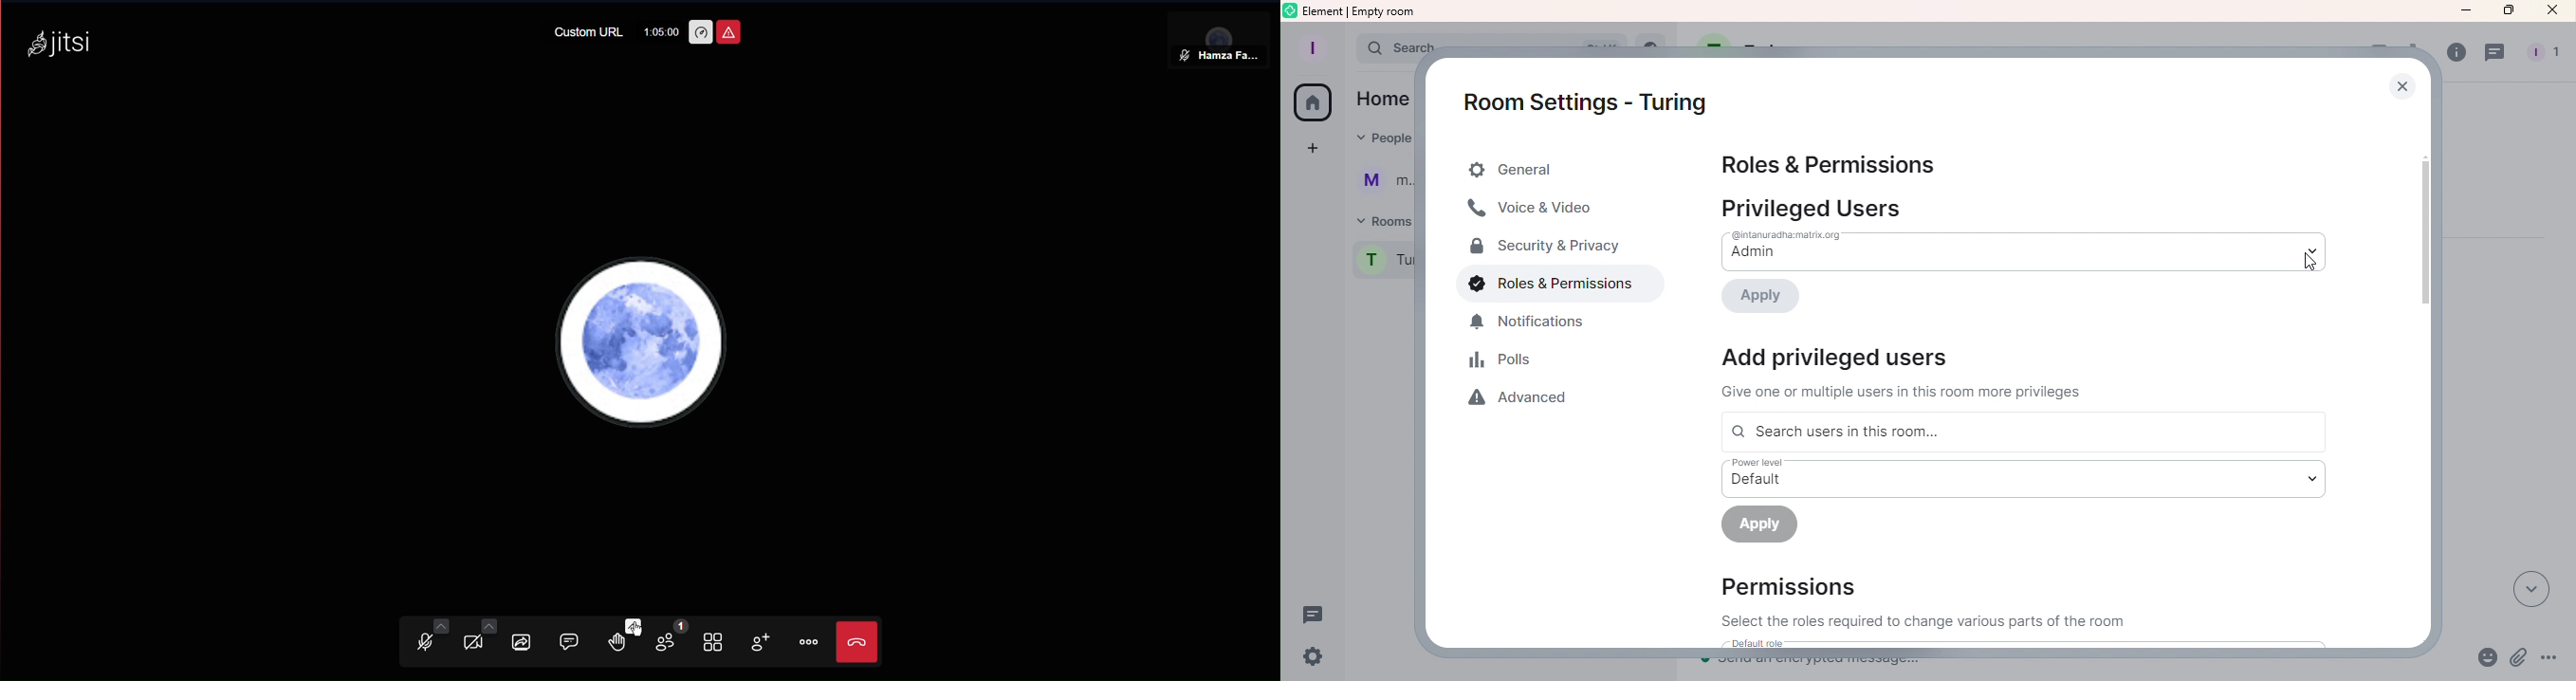 The height and width of the screenshot is (700, 2576). What do you see at coordinates (2023, 476) in the screenshot?
I see `Drop down menu` at bounding box center [2023, 476].